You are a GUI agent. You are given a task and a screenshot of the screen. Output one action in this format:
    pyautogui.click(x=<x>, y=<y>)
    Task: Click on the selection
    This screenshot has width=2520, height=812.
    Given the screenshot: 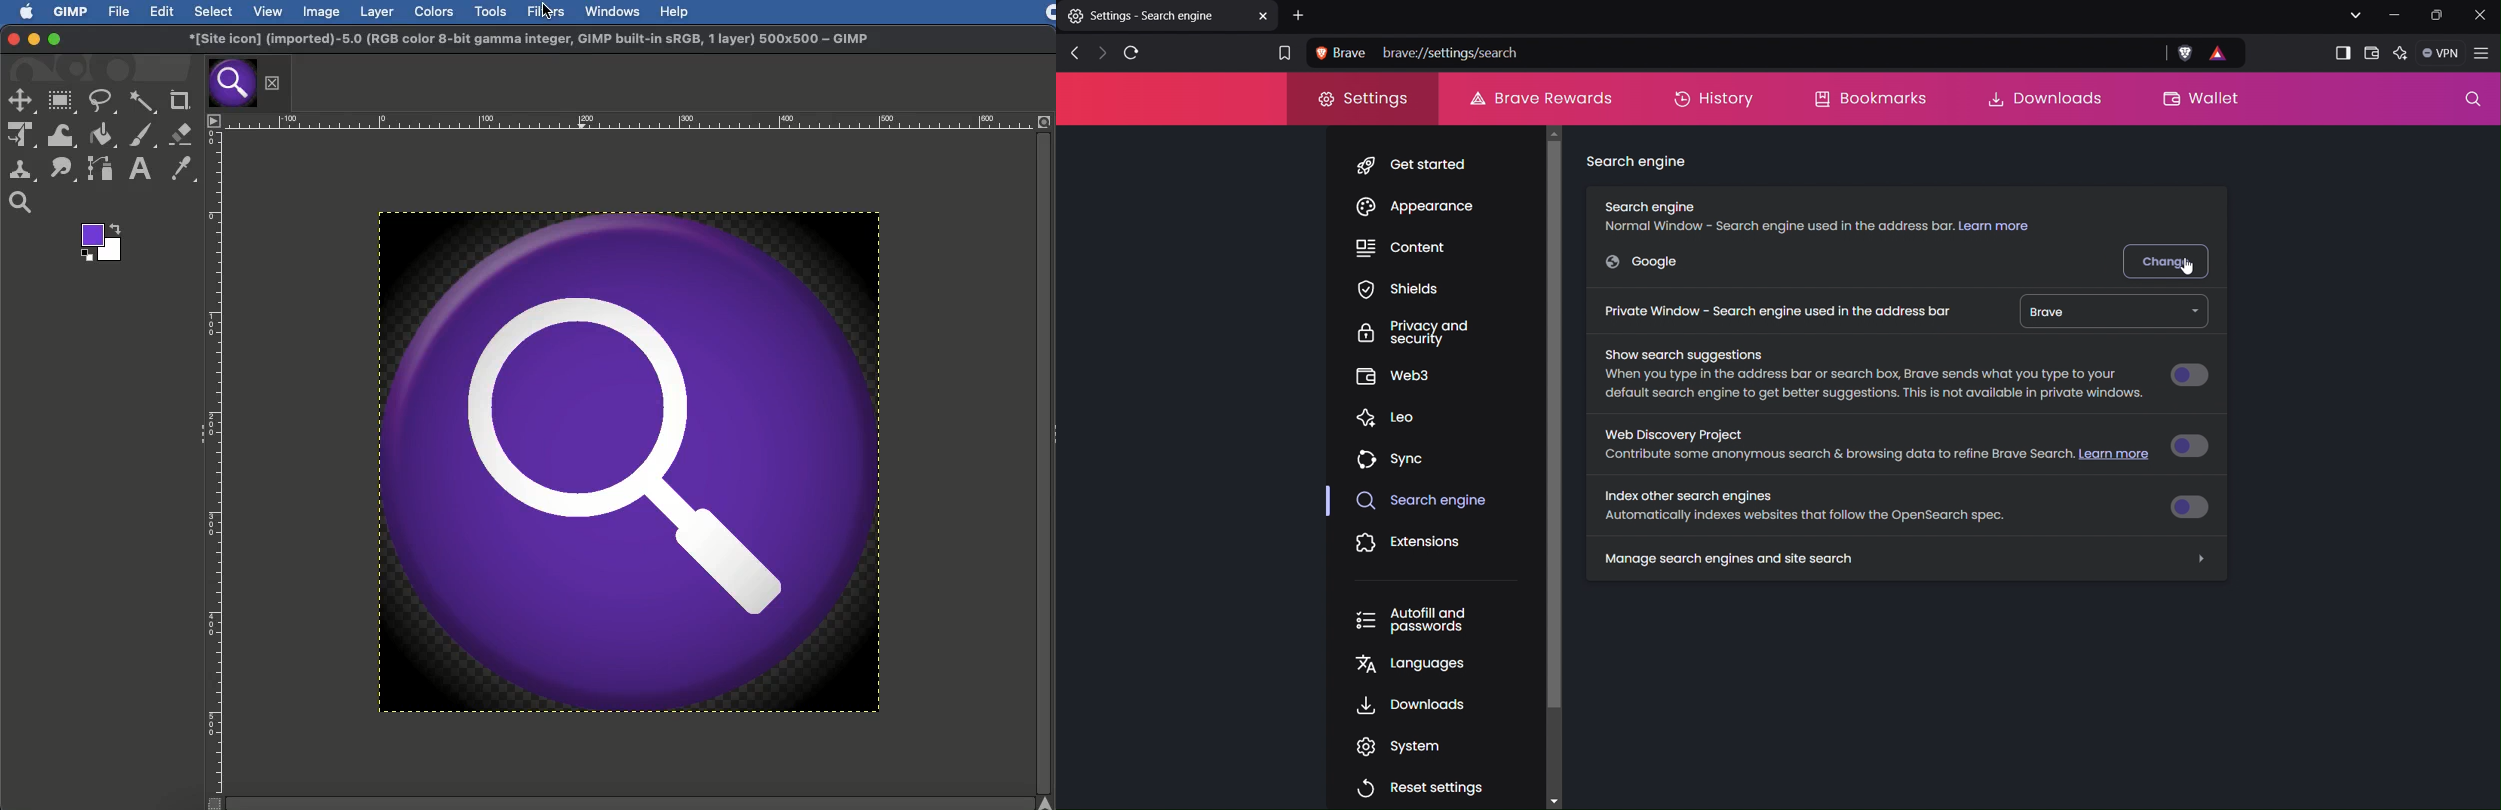 What is the action you would take?
    pyautogui.click(x=23, y=103)
    